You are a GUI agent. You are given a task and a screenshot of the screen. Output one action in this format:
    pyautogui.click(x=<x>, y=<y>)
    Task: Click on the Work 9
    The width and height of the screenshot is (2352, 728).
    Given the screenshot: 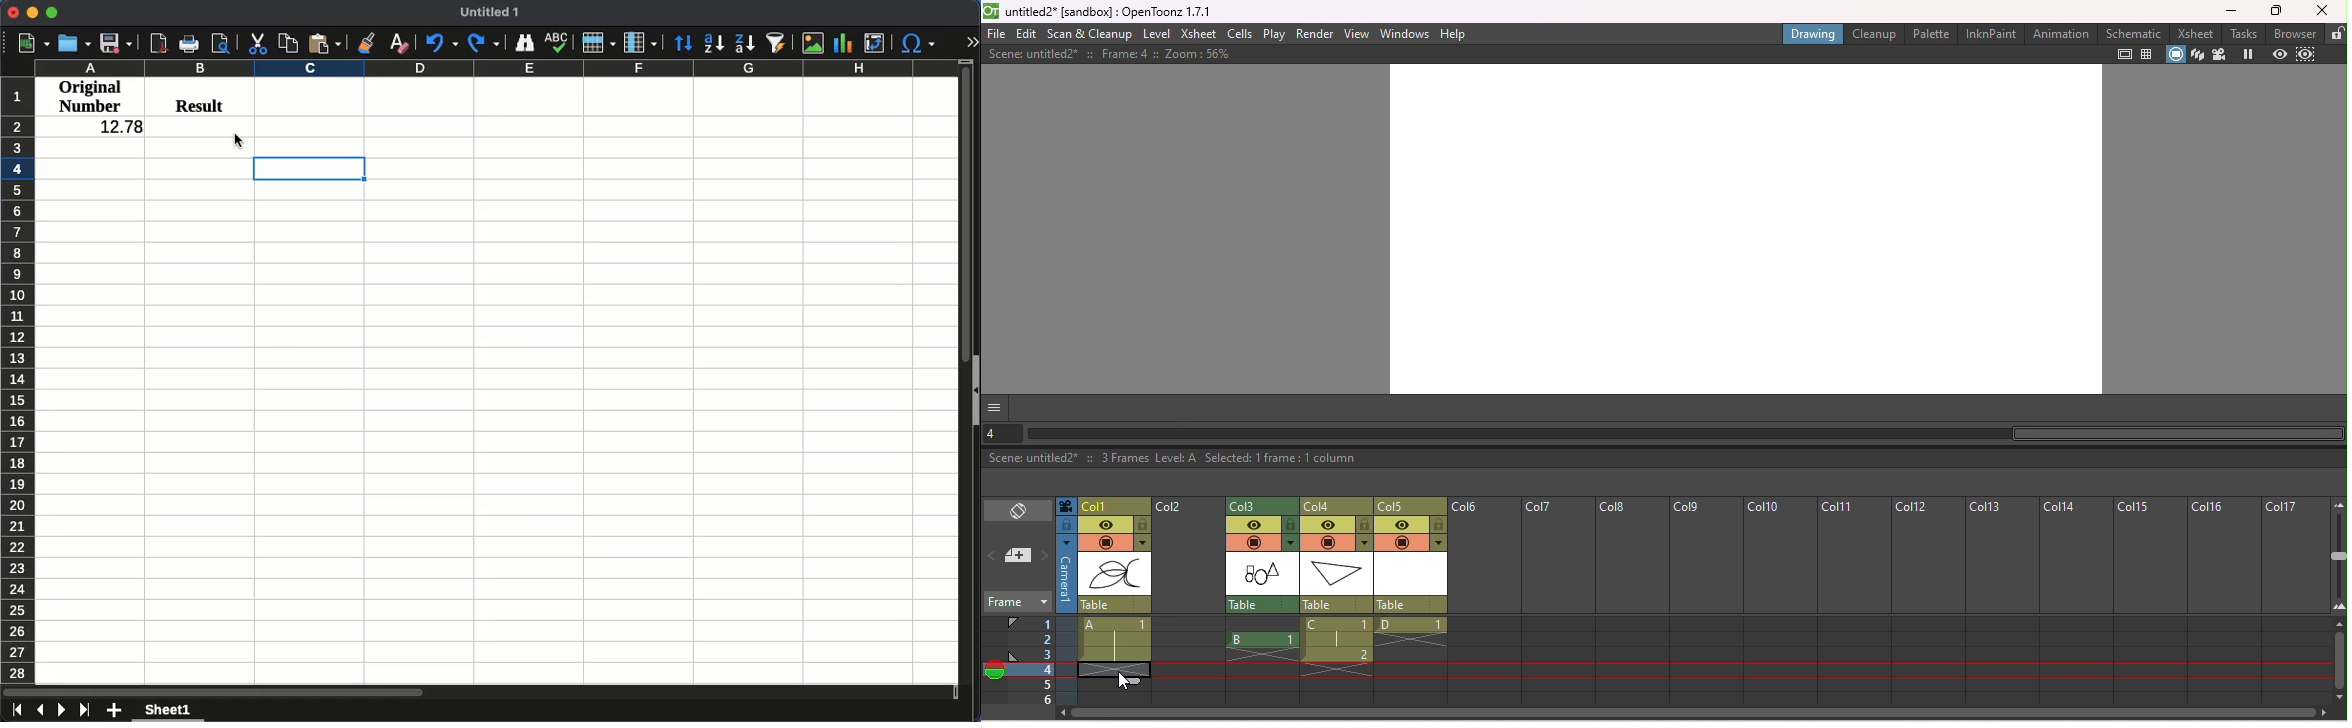 What is the action you would take?
    pyautogui.click(x=1704, y=600)
    